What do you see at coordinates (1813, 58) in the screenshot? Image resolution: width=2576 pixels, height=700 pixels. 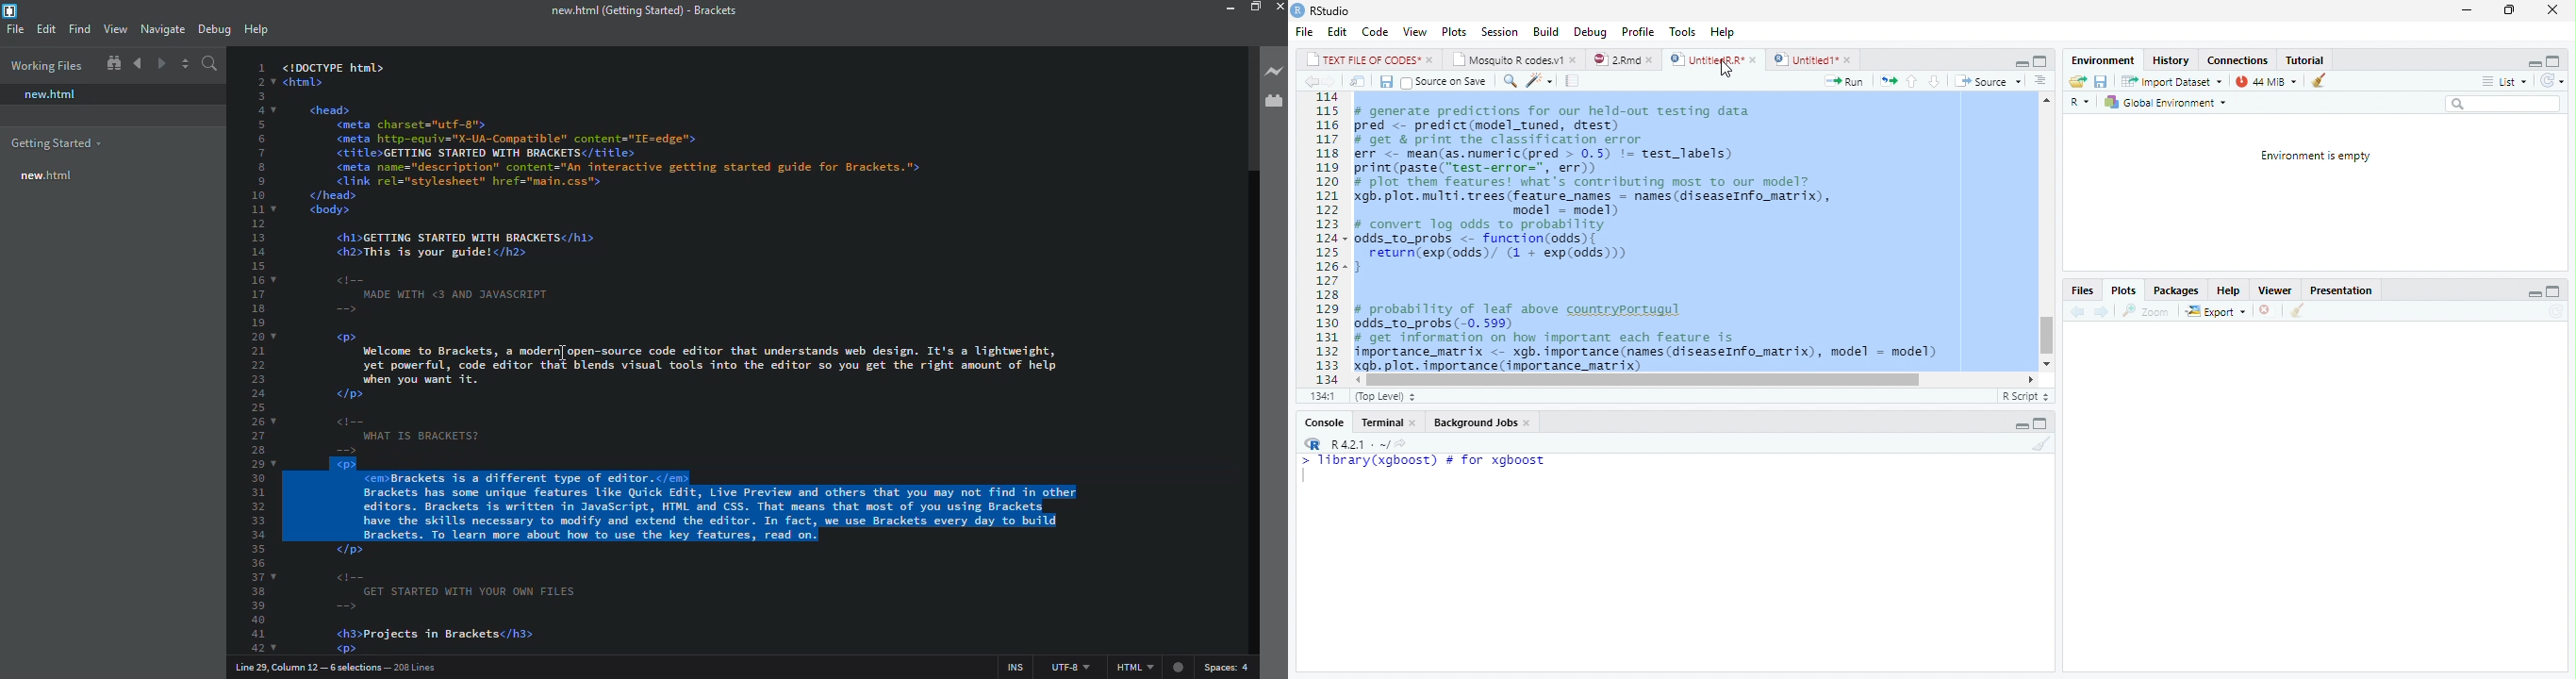 I see ` Untitled1* ` at bounding box center [1813, 58].